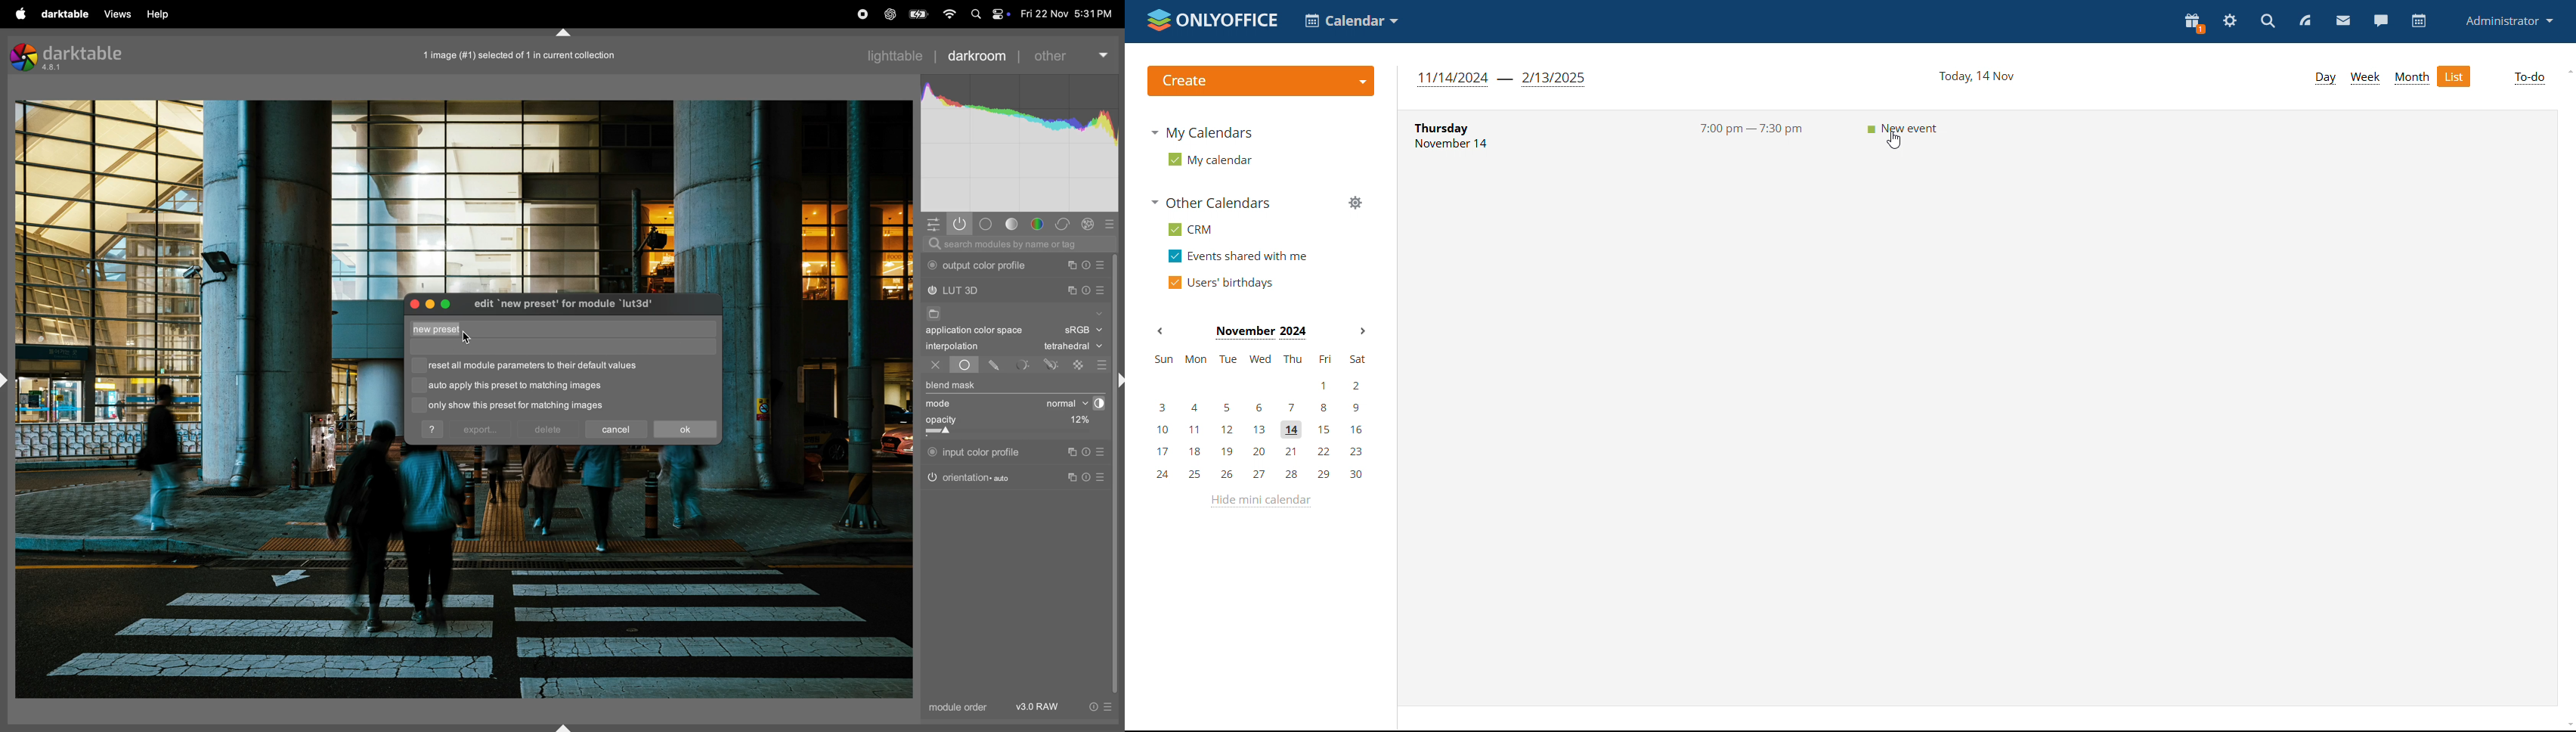  What do you see at coordinates (1089, 265) in the screenshot?
I see `reset parameters` at bounding box center [1089, 265].